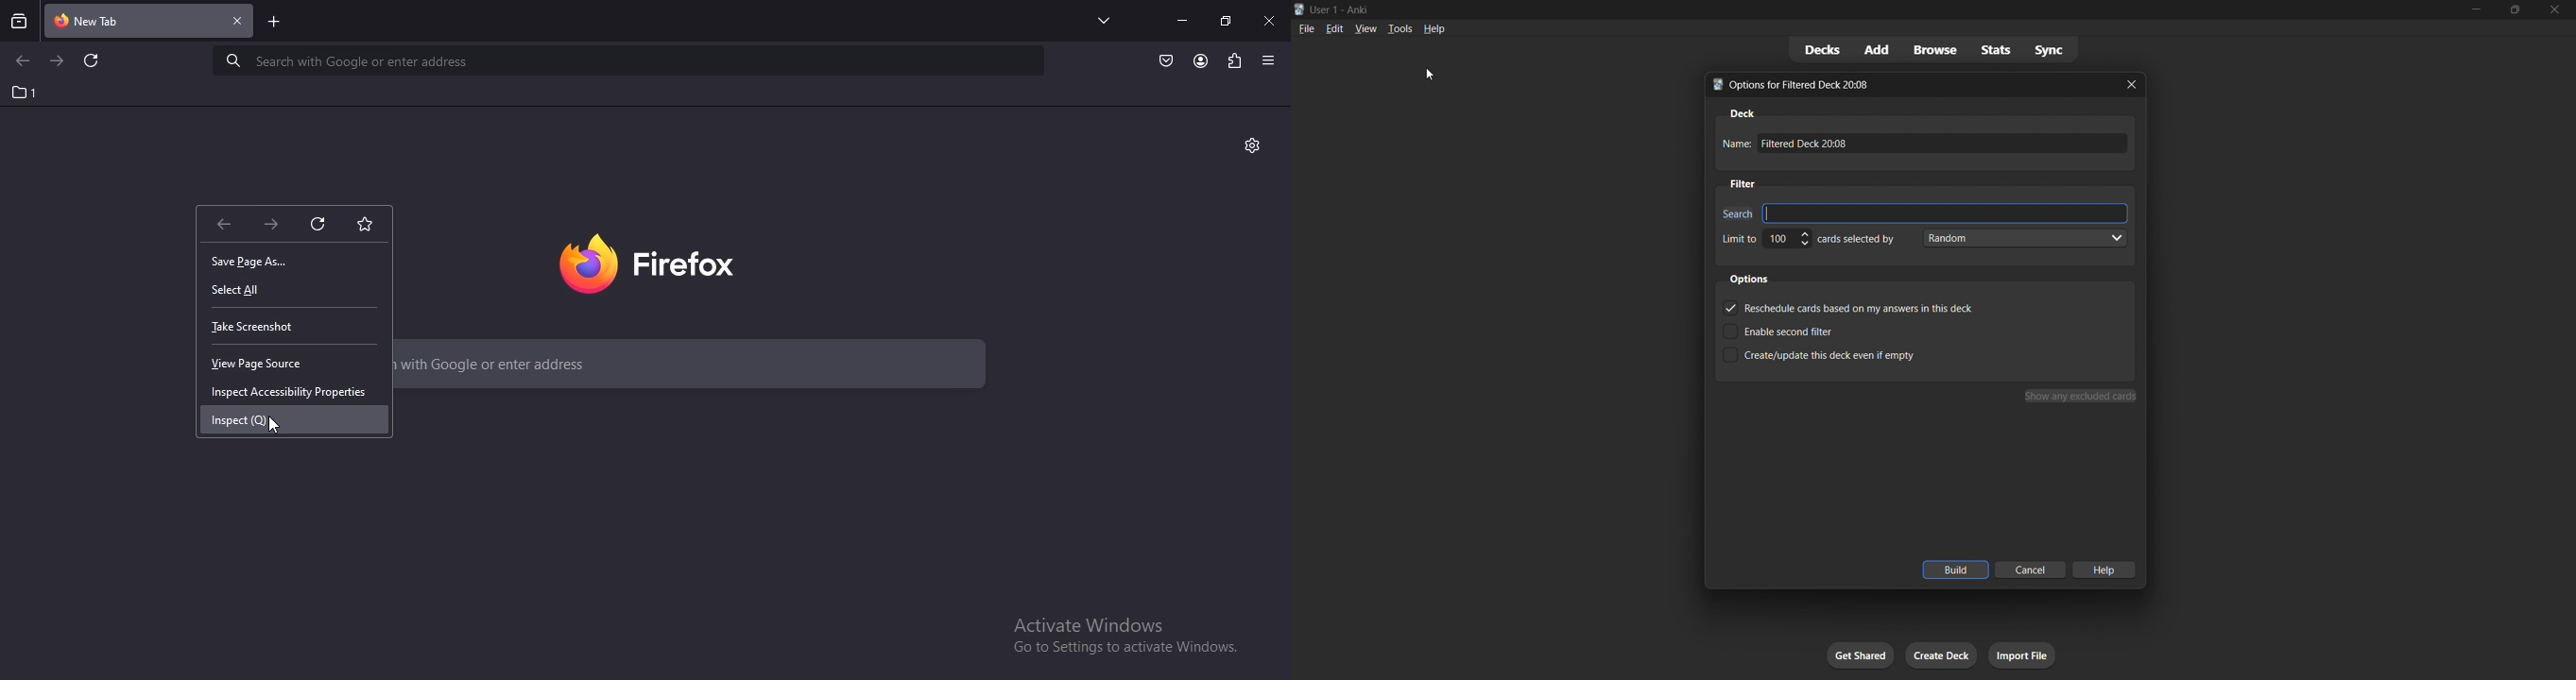  Describe the element at coordinates (1225, 20) in the screenshot. I see `restore` at that location.